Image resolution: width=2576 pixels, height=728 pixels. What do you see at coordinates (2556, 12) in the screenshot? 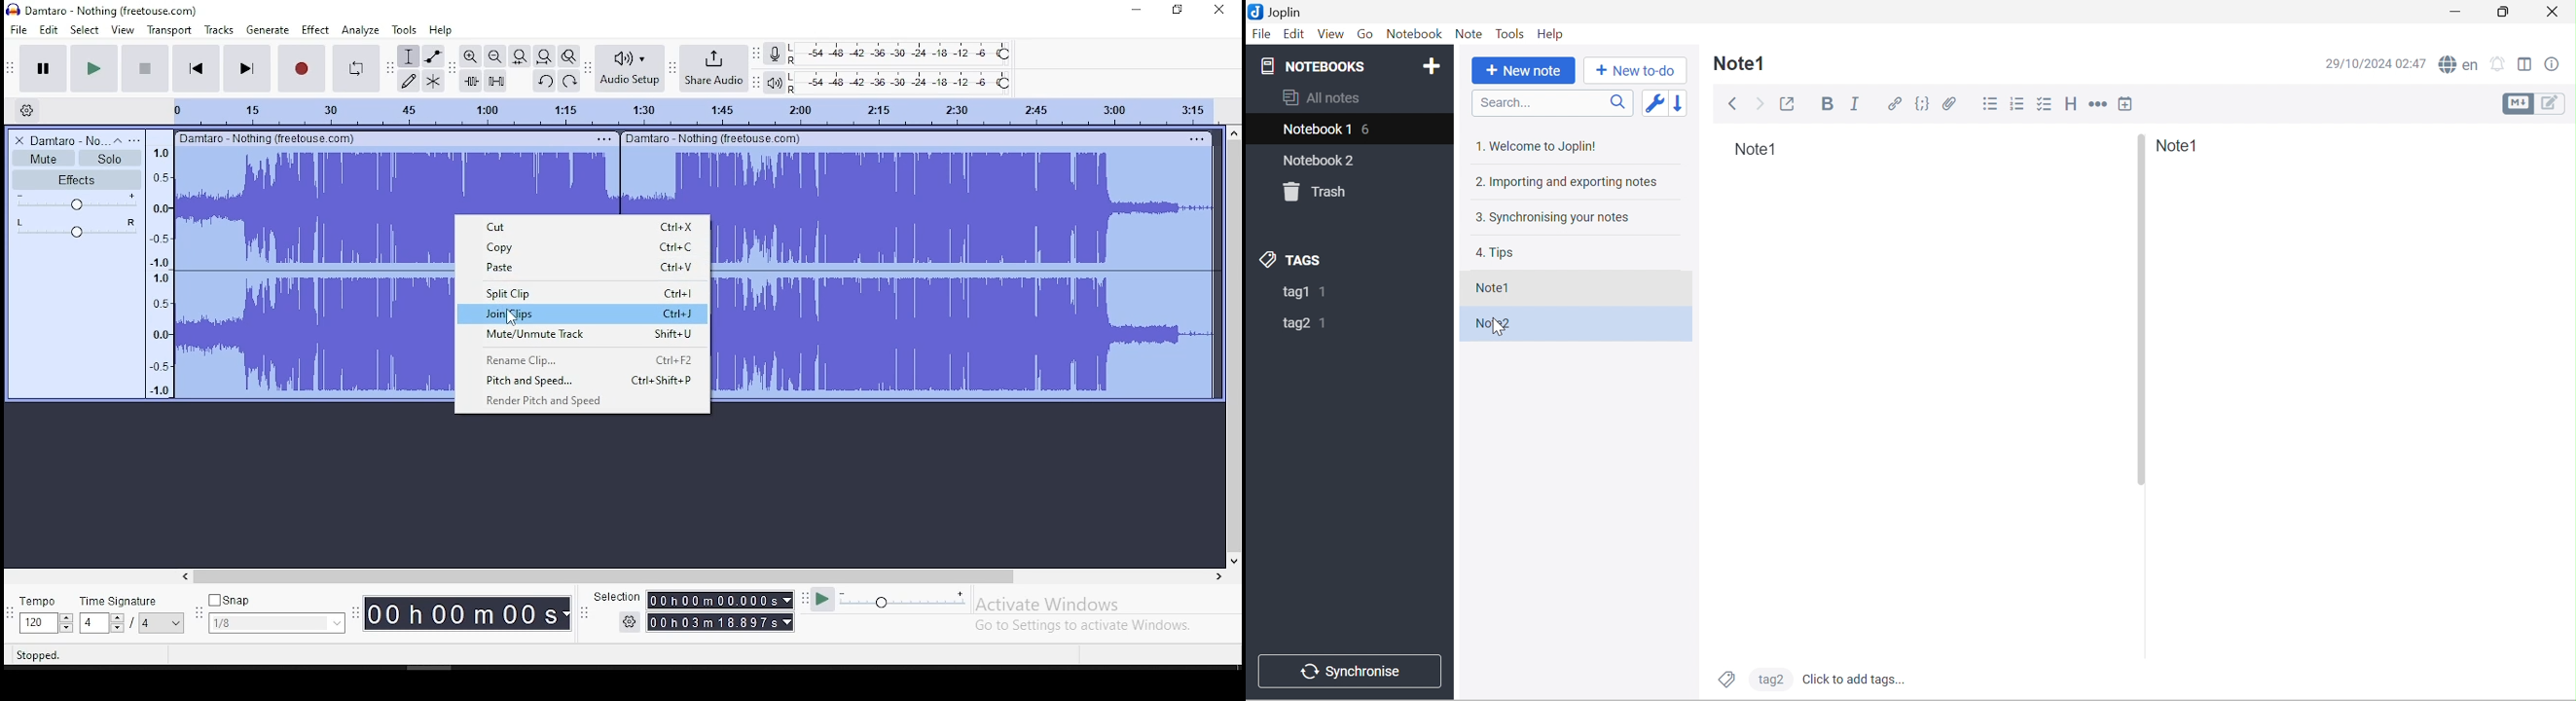
I see `Close` at bounding box center [2556, 12].